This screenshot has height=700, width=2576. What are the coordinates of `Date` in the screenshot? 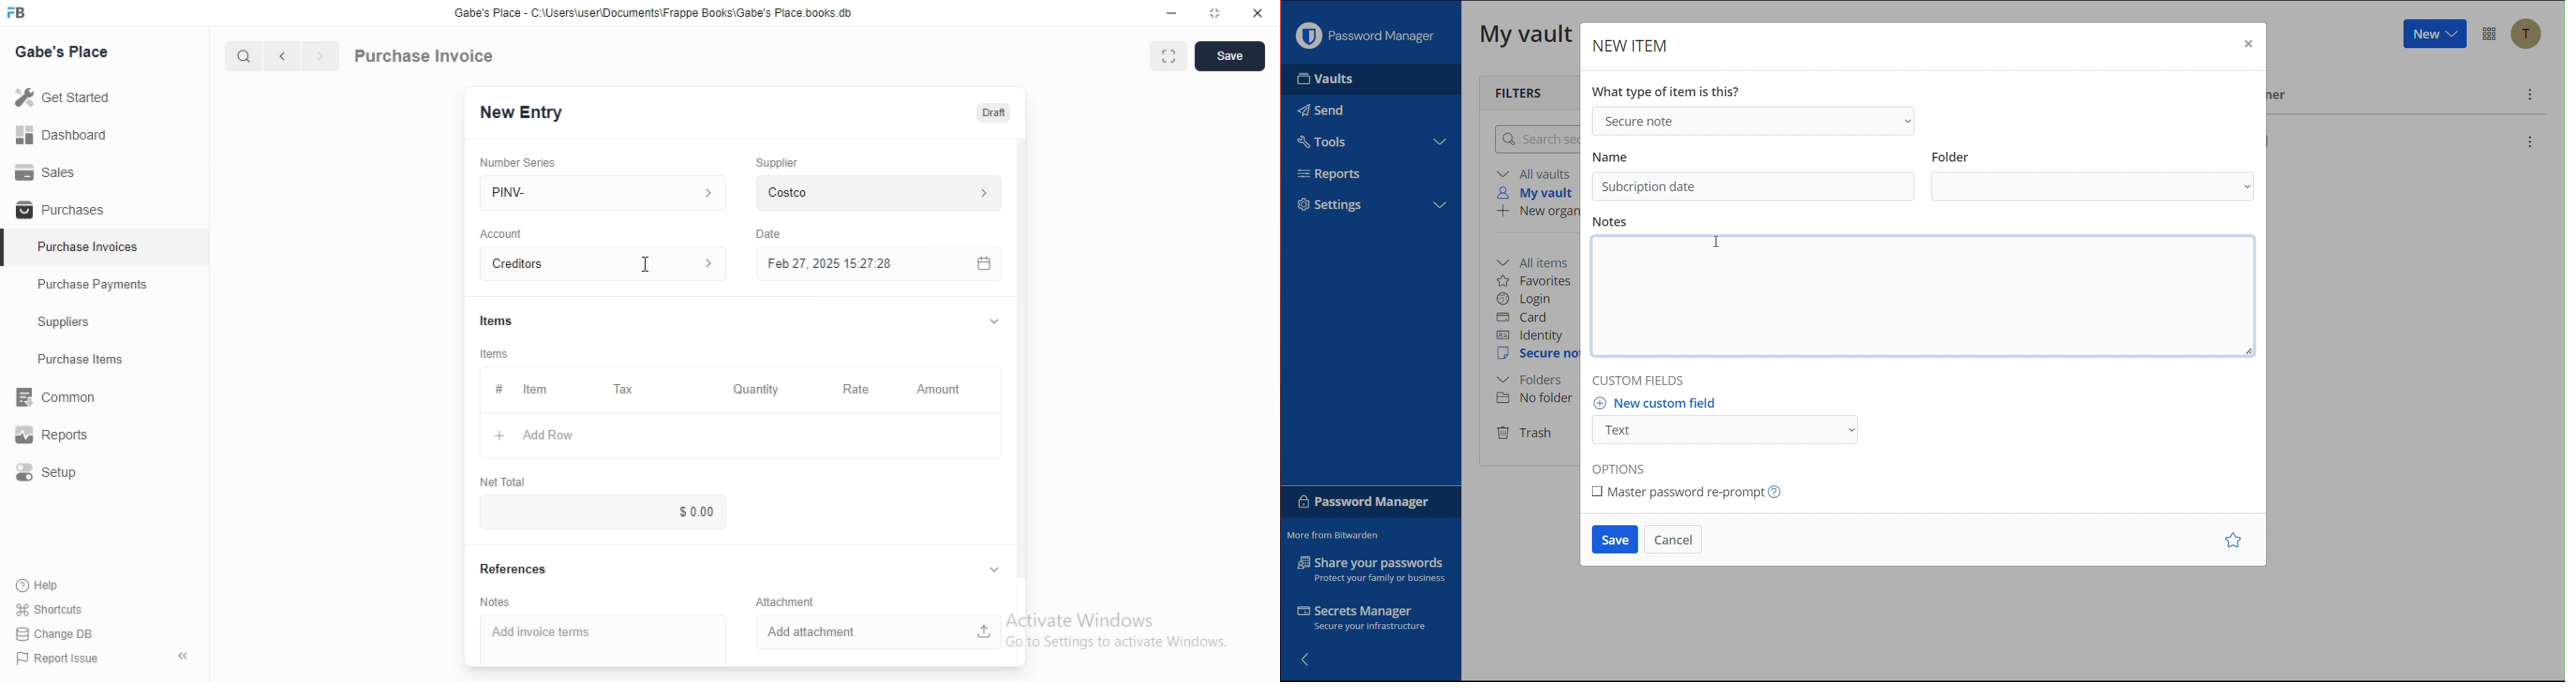 It's located at (768, 234).